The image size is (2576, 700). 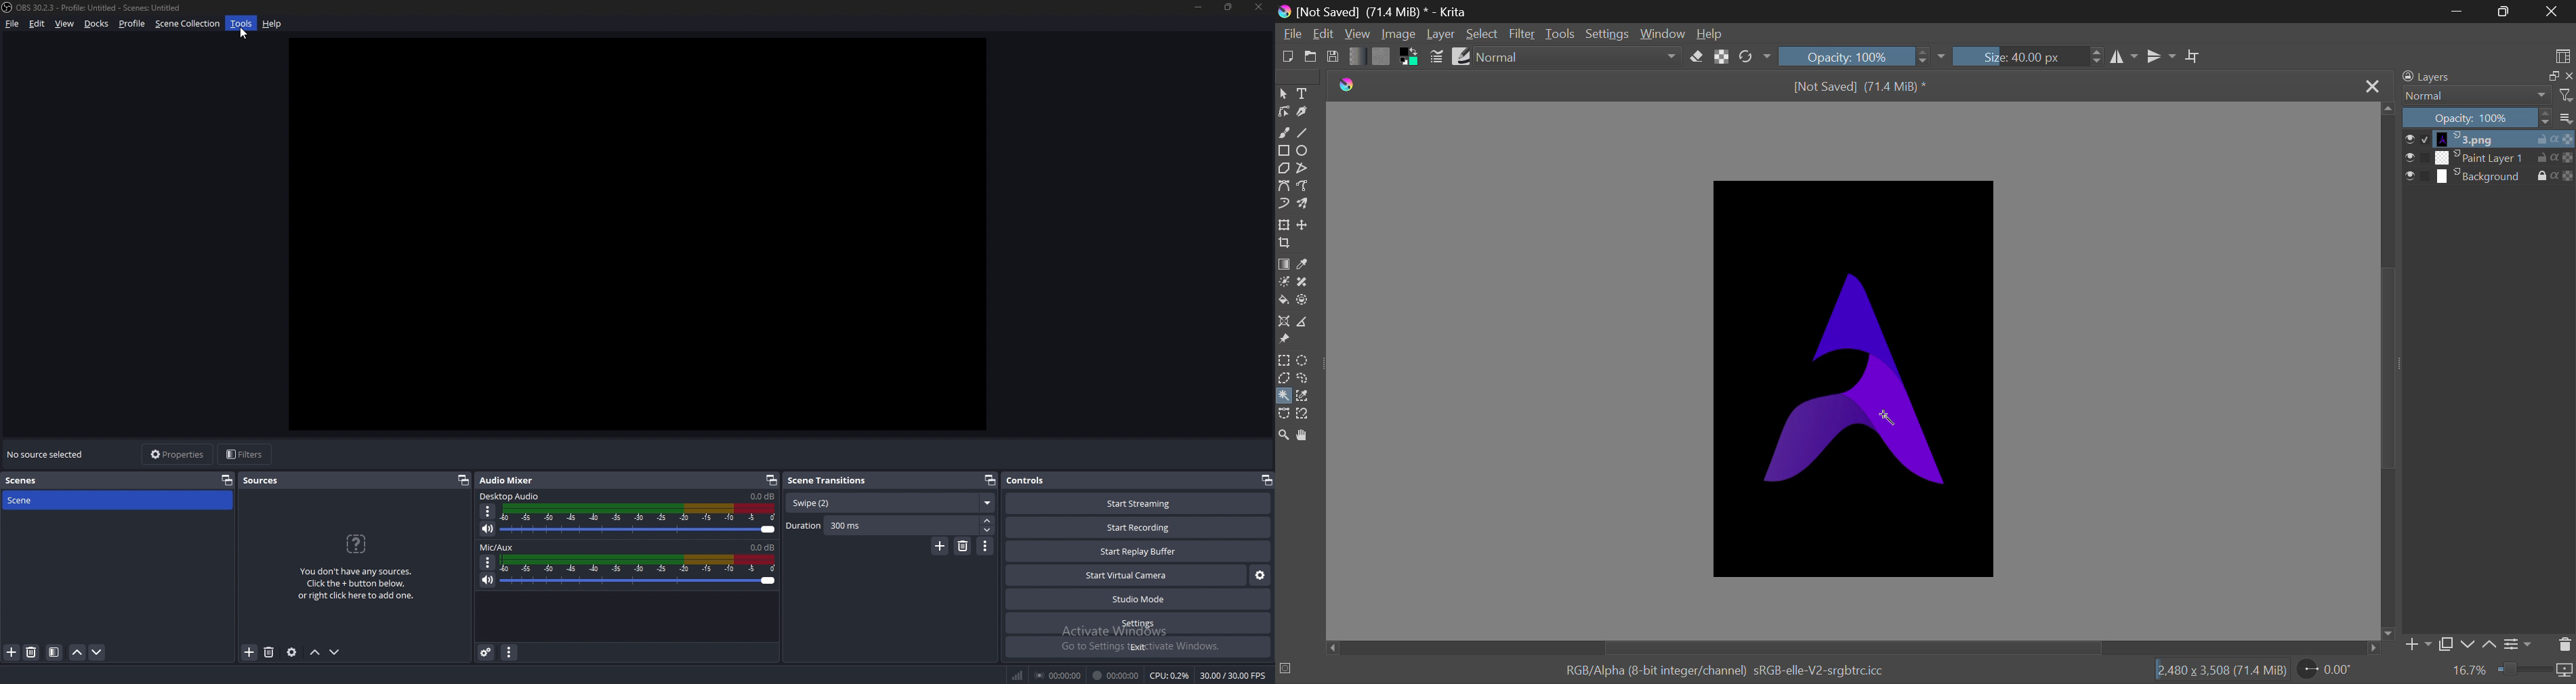 I want to click on Enclose and Fill, so click(x=1306, y=302).